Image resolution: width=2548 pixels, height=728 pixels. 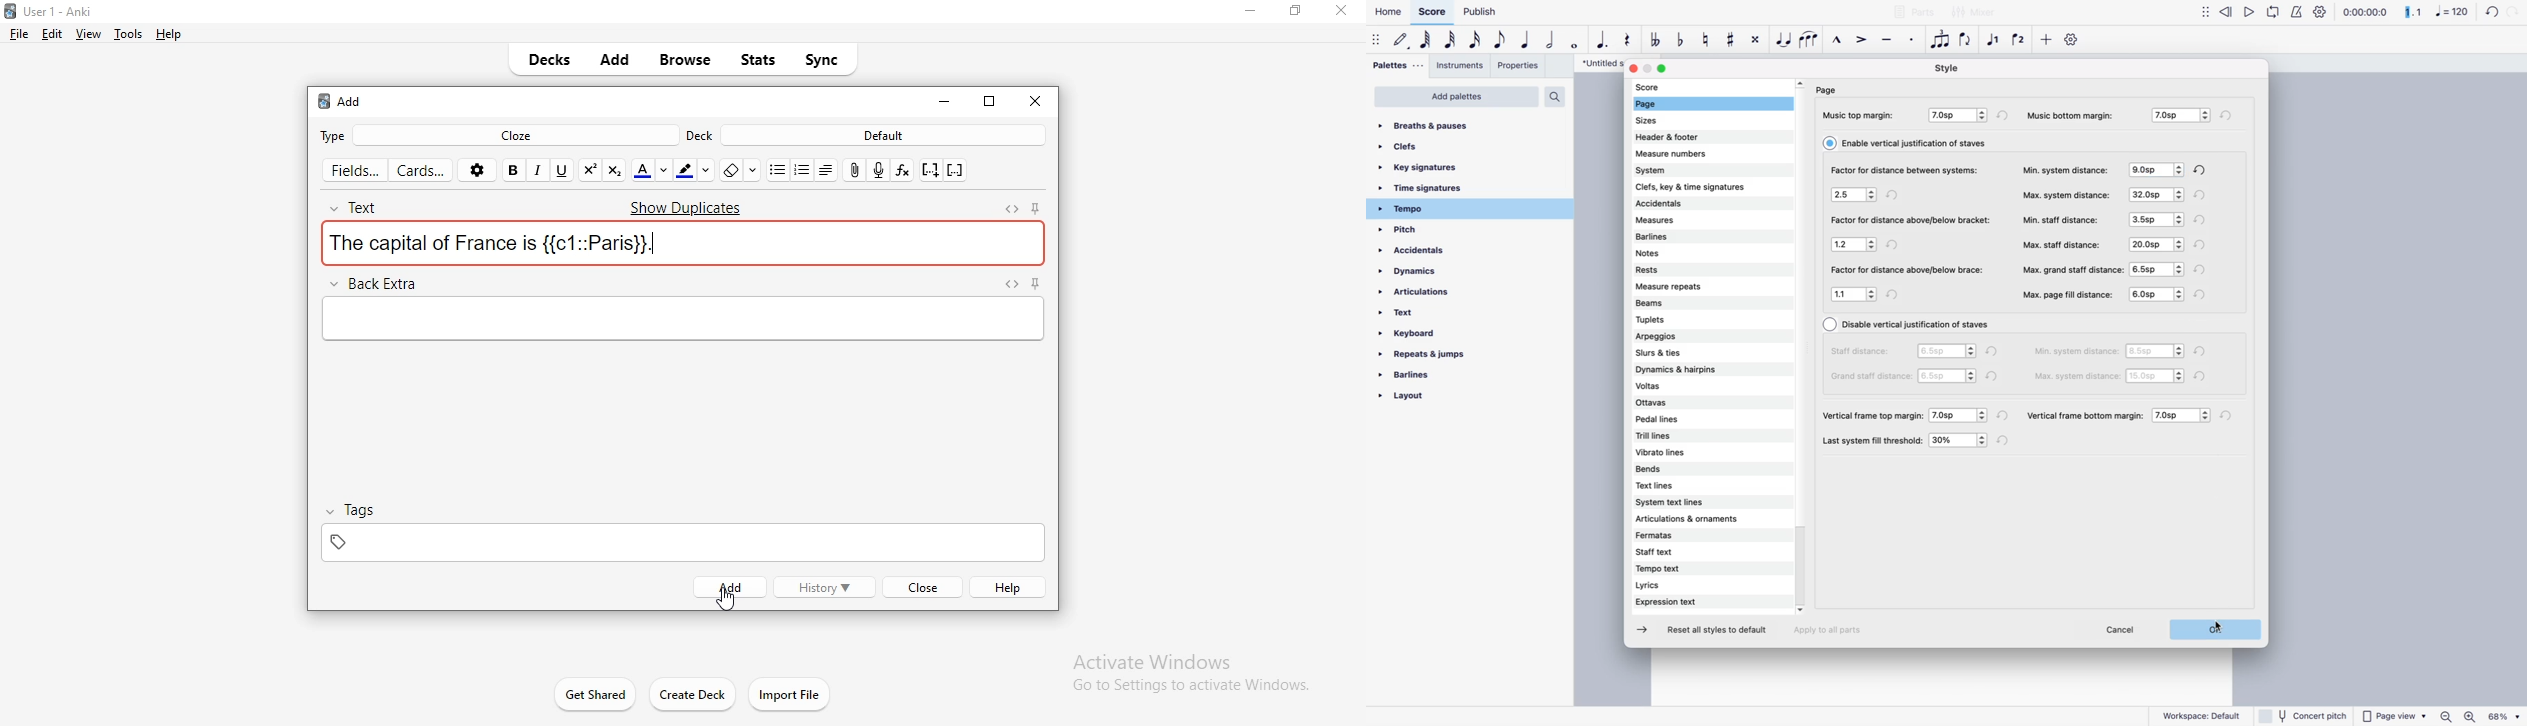 What do you see at coordinates (1681, 238) in the screenshot?
I see `barlines` at bounding box center [1681, 238].